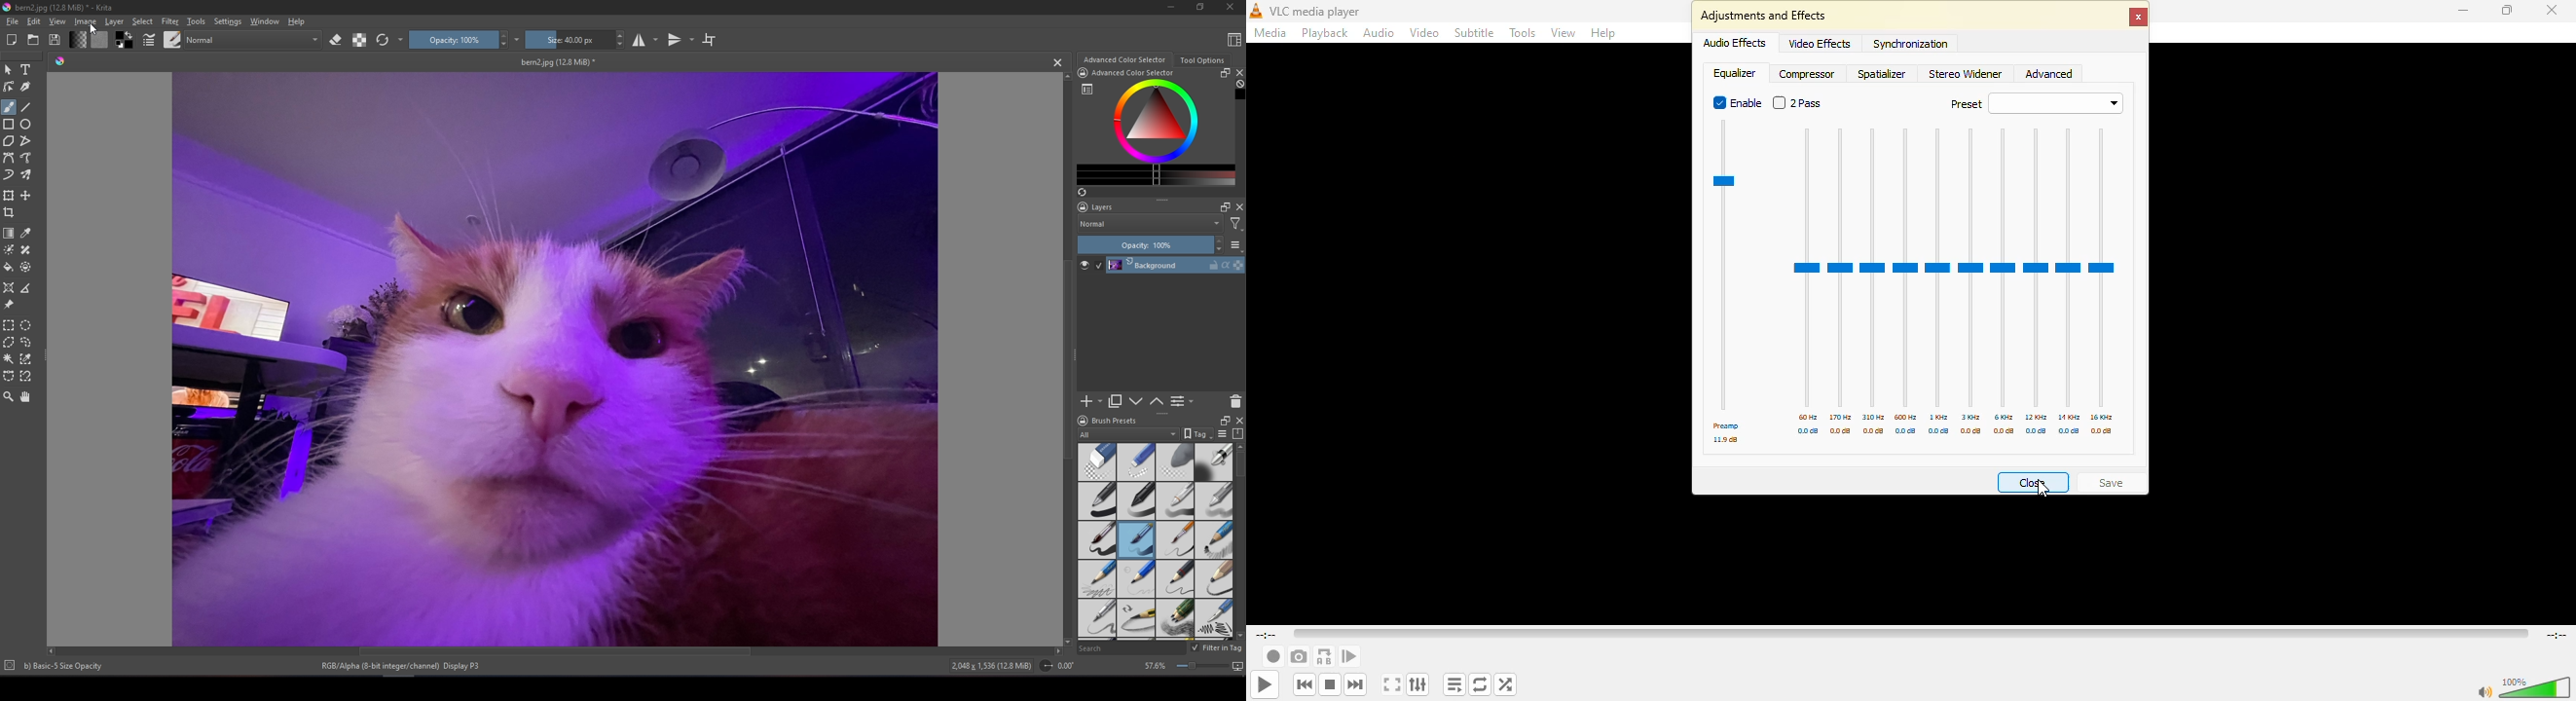 The image size is (2576, 728). What do you see at coordinates (9, 358) in the screenshot?
I see `Contiguous selection tool` at bounding box center [9, 358].